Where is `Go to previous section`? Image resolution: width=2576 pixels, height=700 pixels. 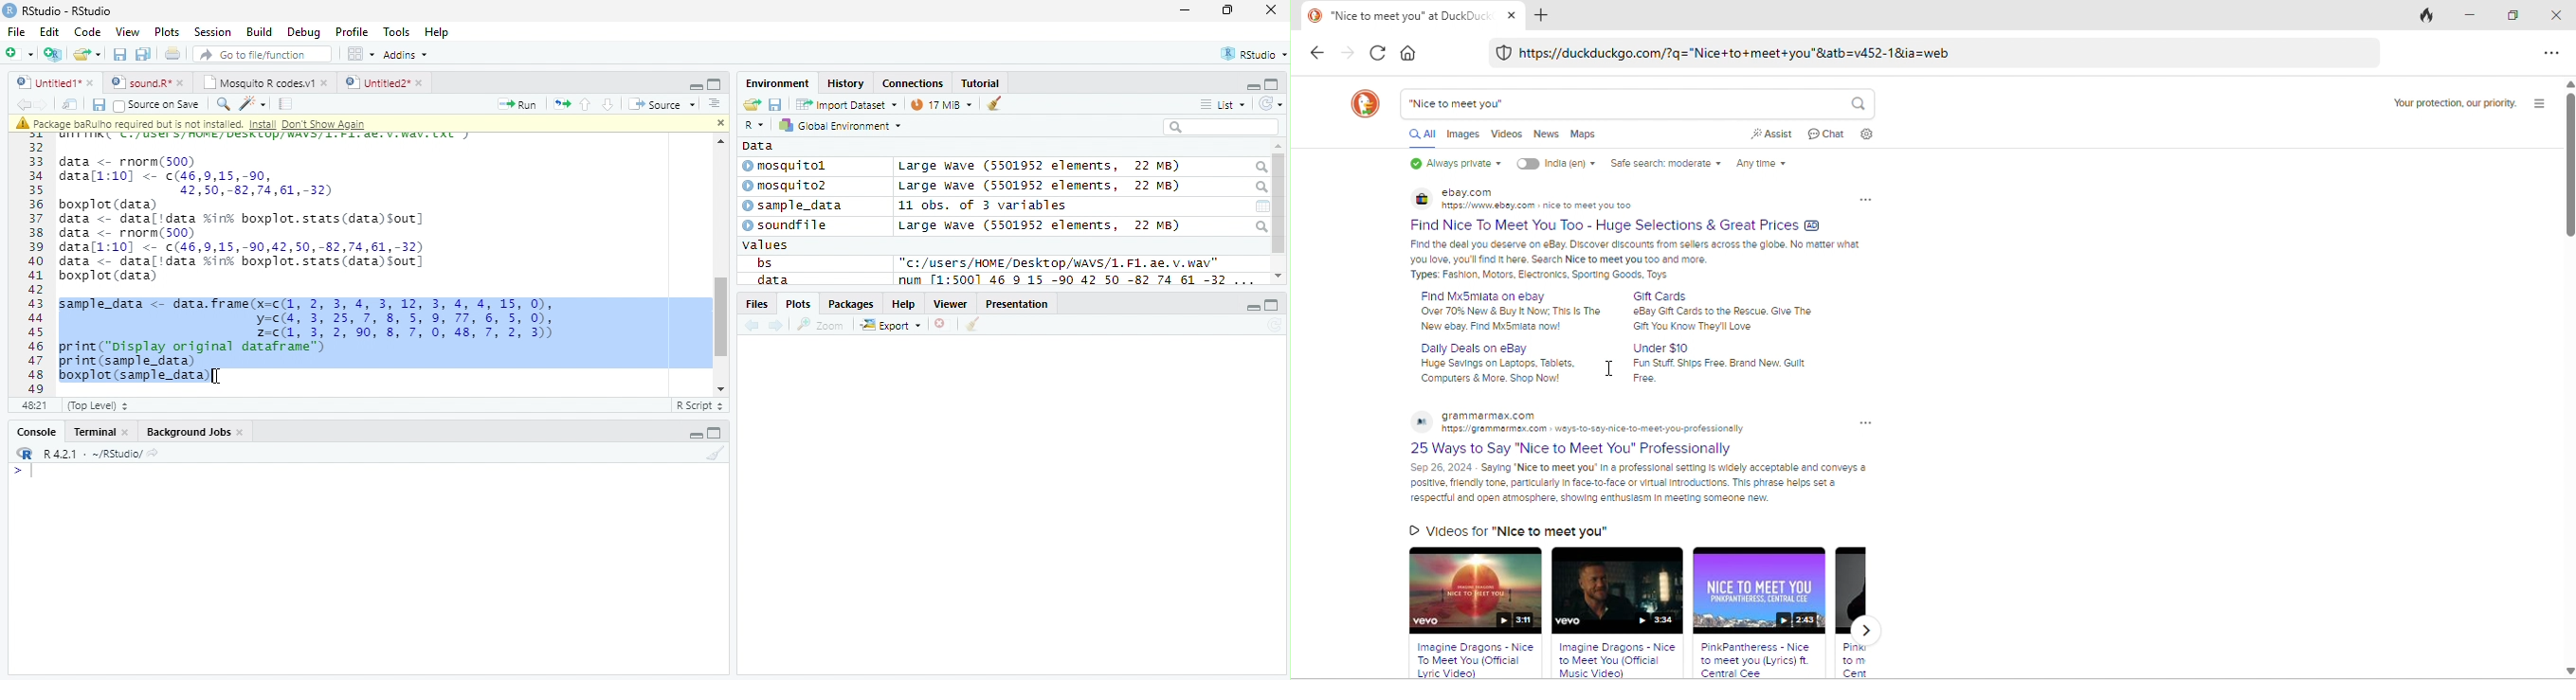
Go to previous section is located at coordinates (584, 104).